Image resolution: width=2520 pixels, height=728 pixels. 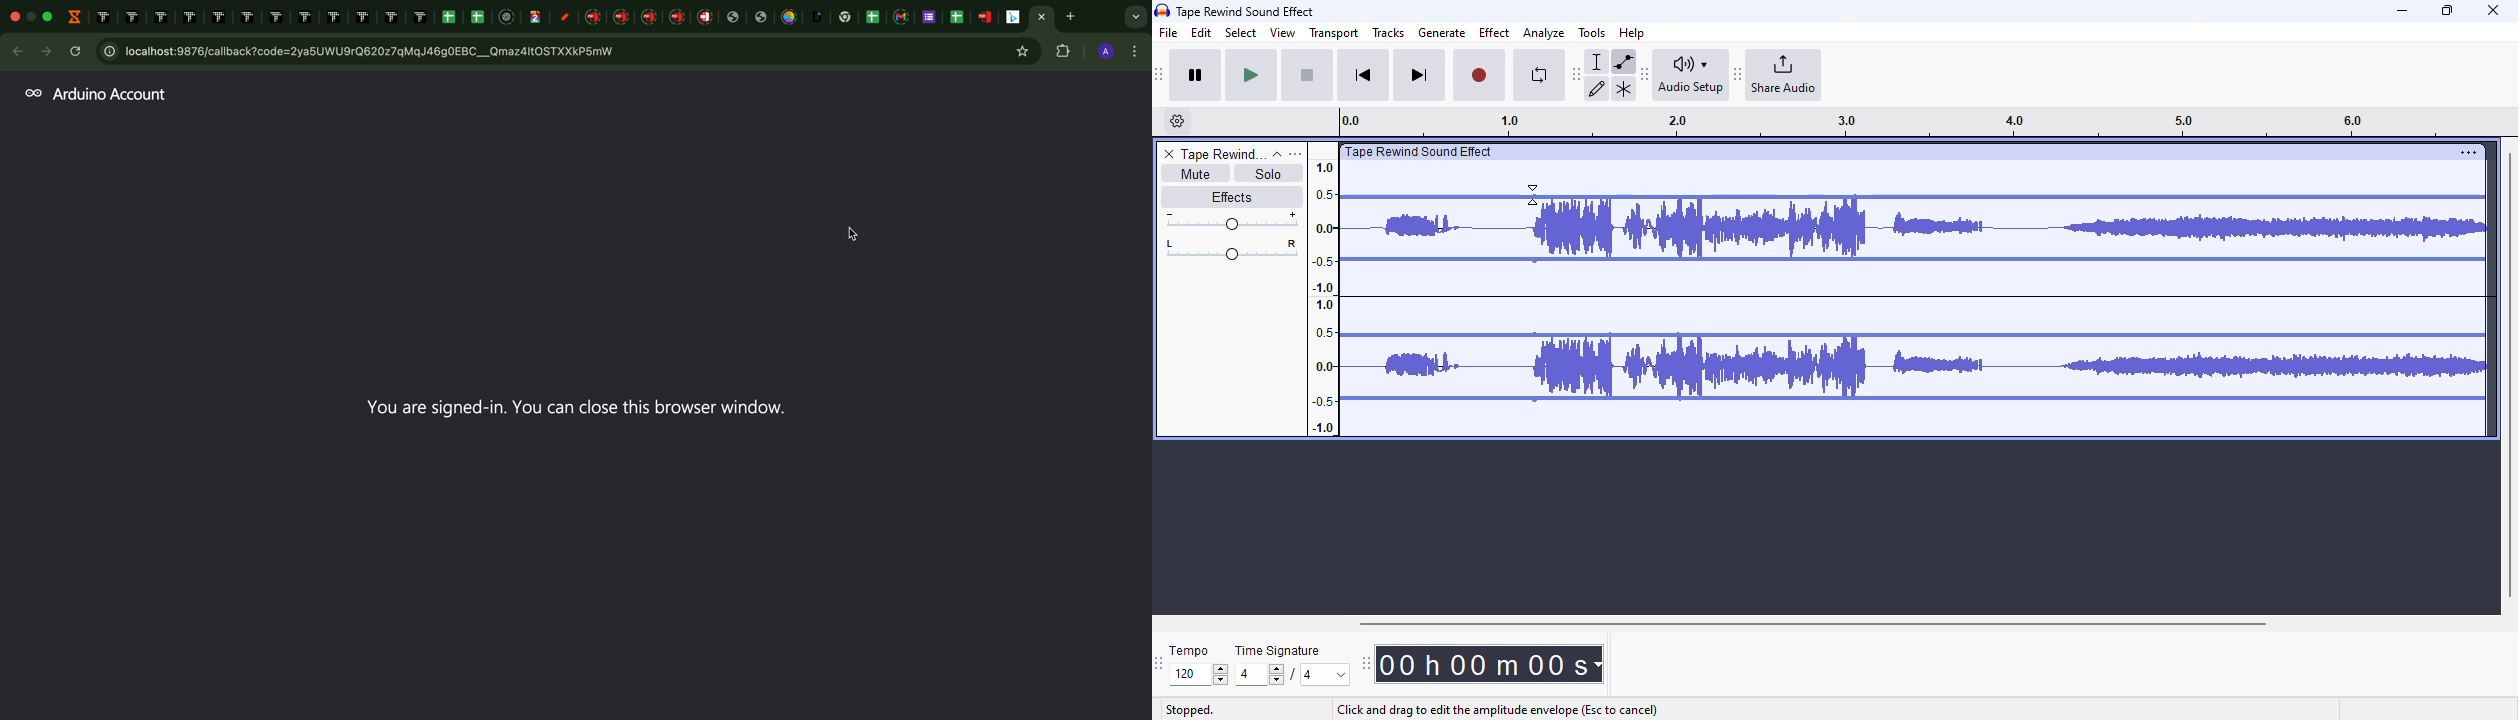 What do you see at coordinates (951, 712) in the screenshot?
I see `file information` at bounding box center [951, 712].